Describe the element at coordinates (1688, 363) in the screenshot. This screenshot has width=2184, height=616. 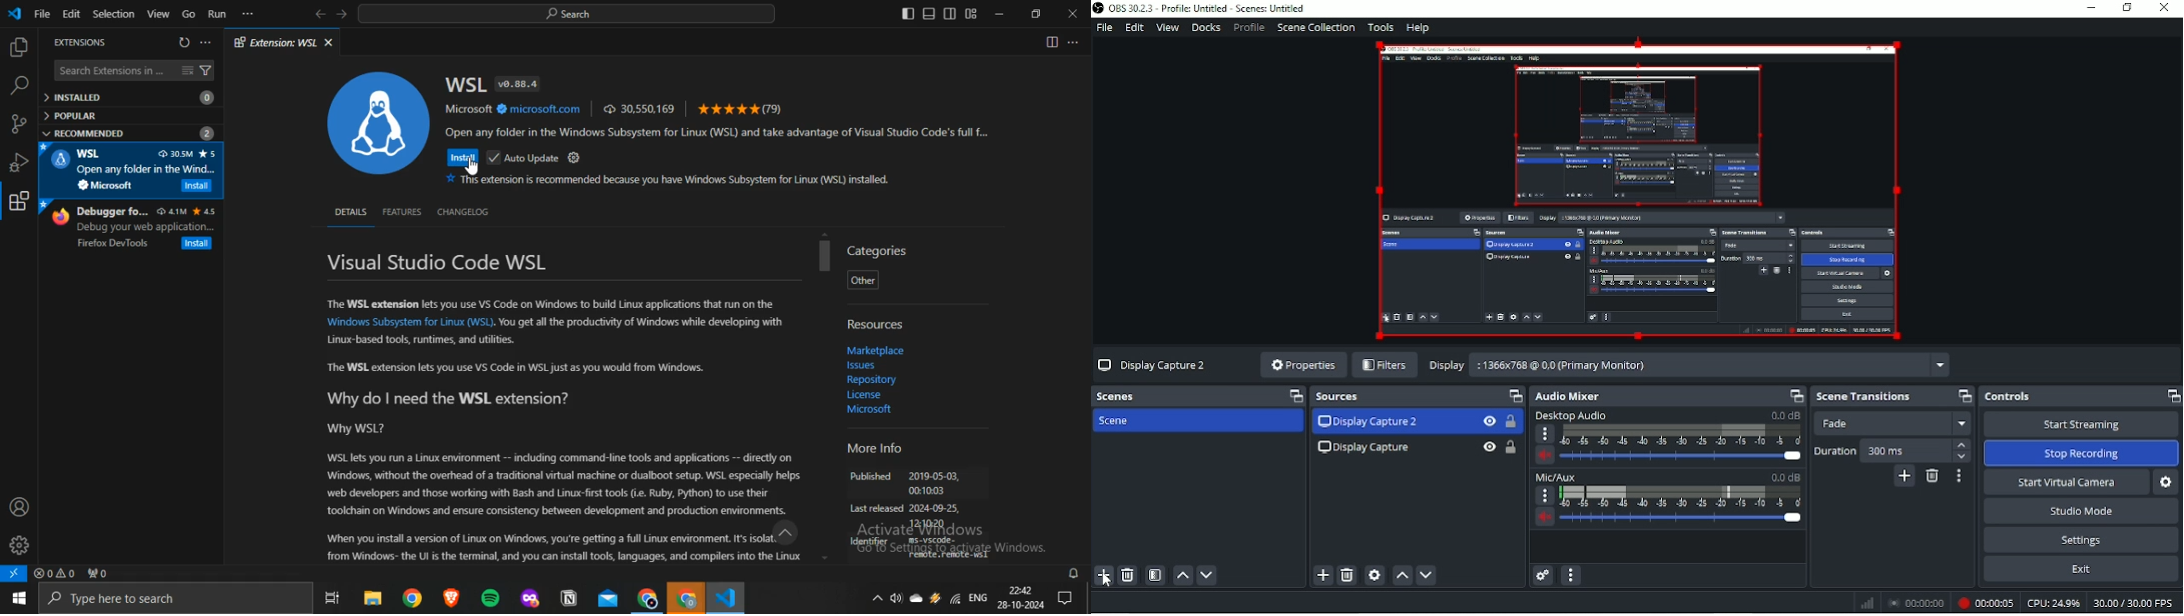
I see `Display :1366x768 @ 0,0 (Primary Monitor)` at that location.